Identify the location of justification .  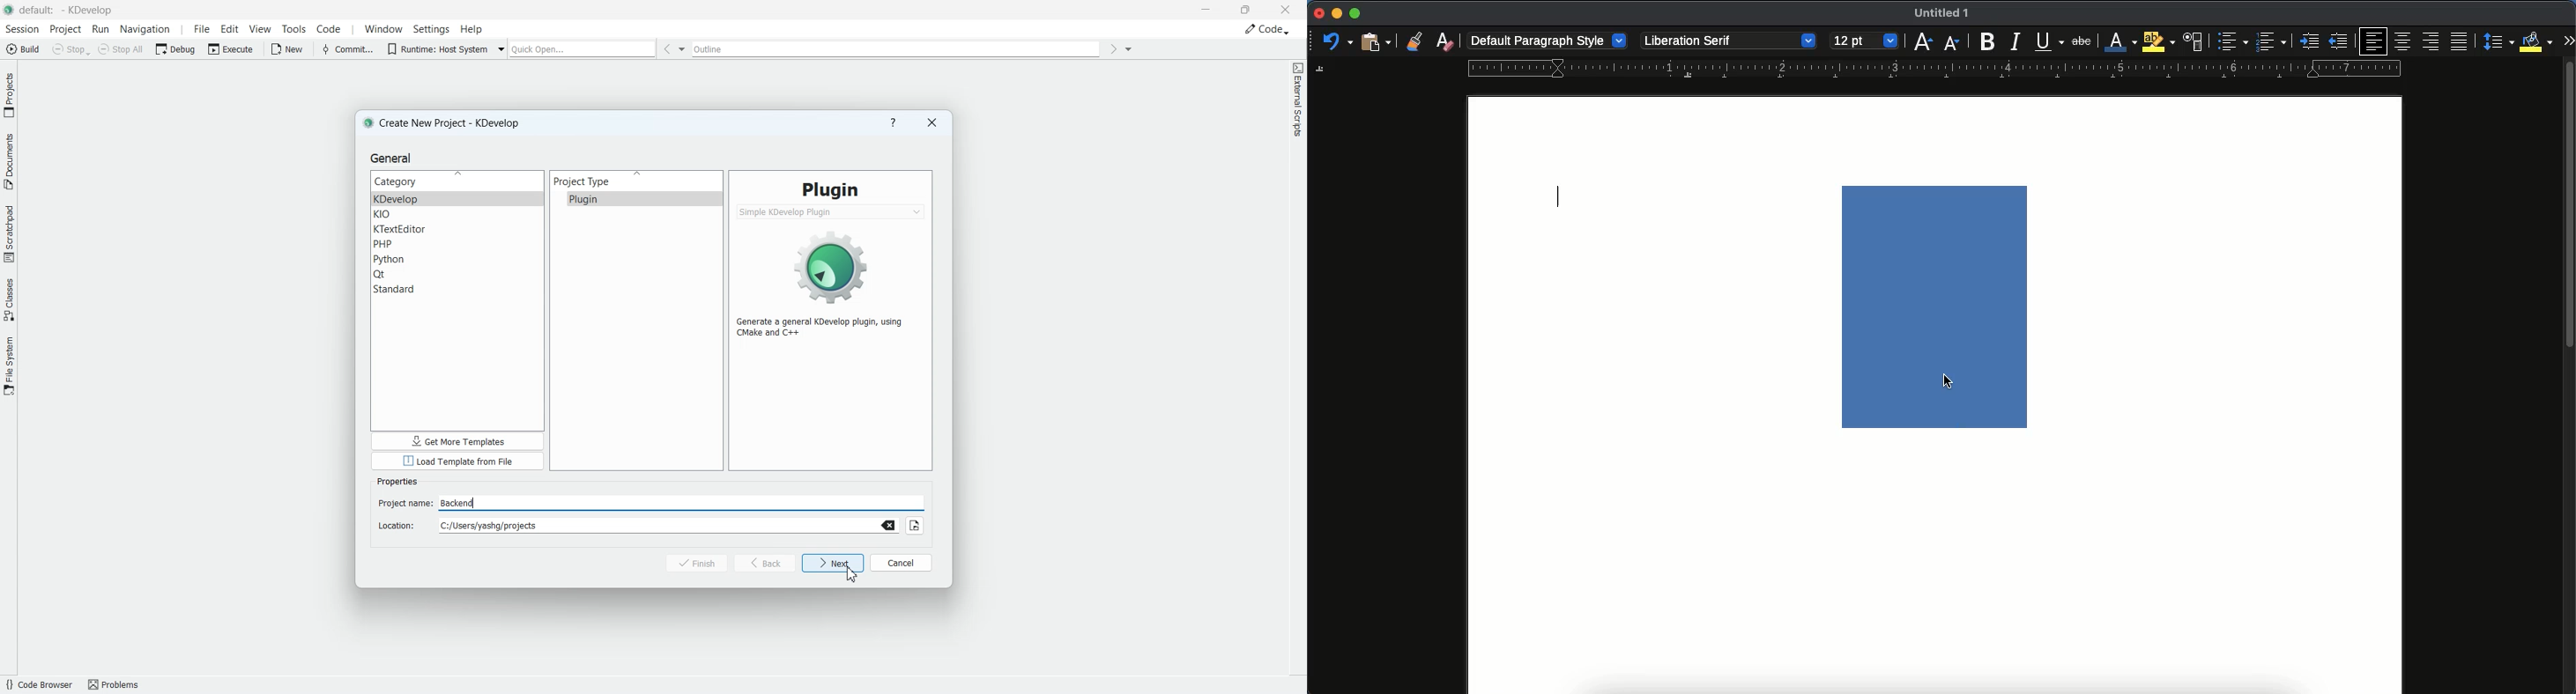
(2461, 41).